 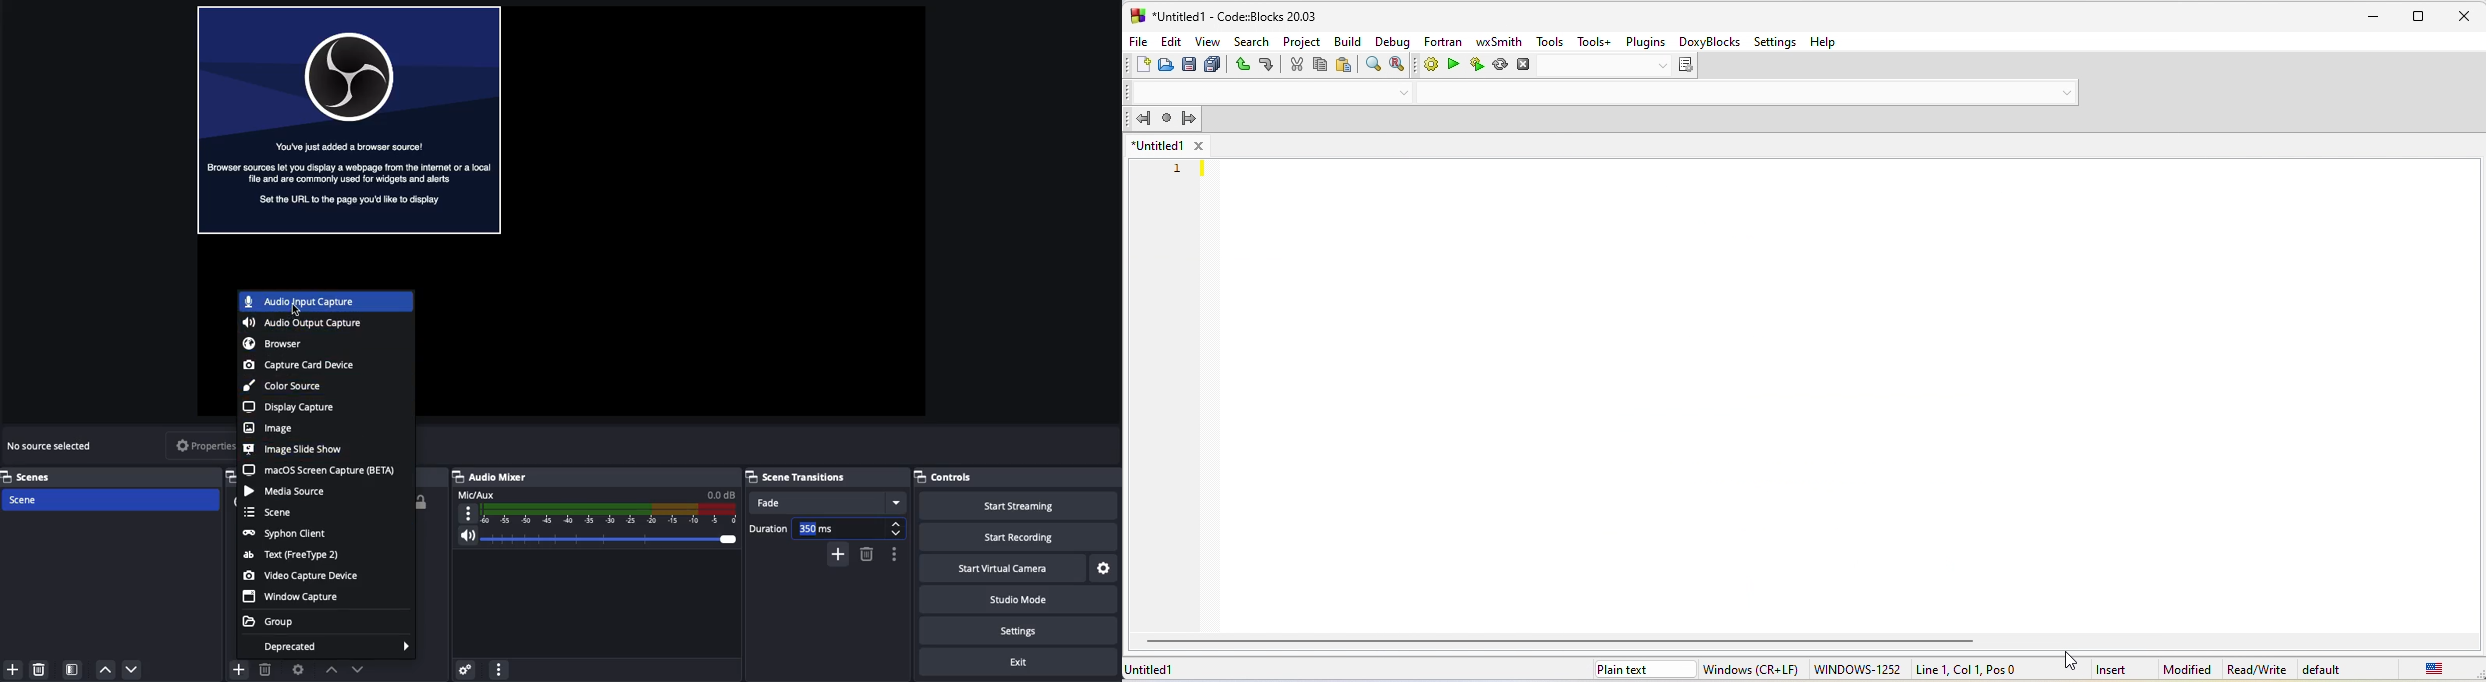 I want to click on Audio mixer, so click(x=591, y=478).